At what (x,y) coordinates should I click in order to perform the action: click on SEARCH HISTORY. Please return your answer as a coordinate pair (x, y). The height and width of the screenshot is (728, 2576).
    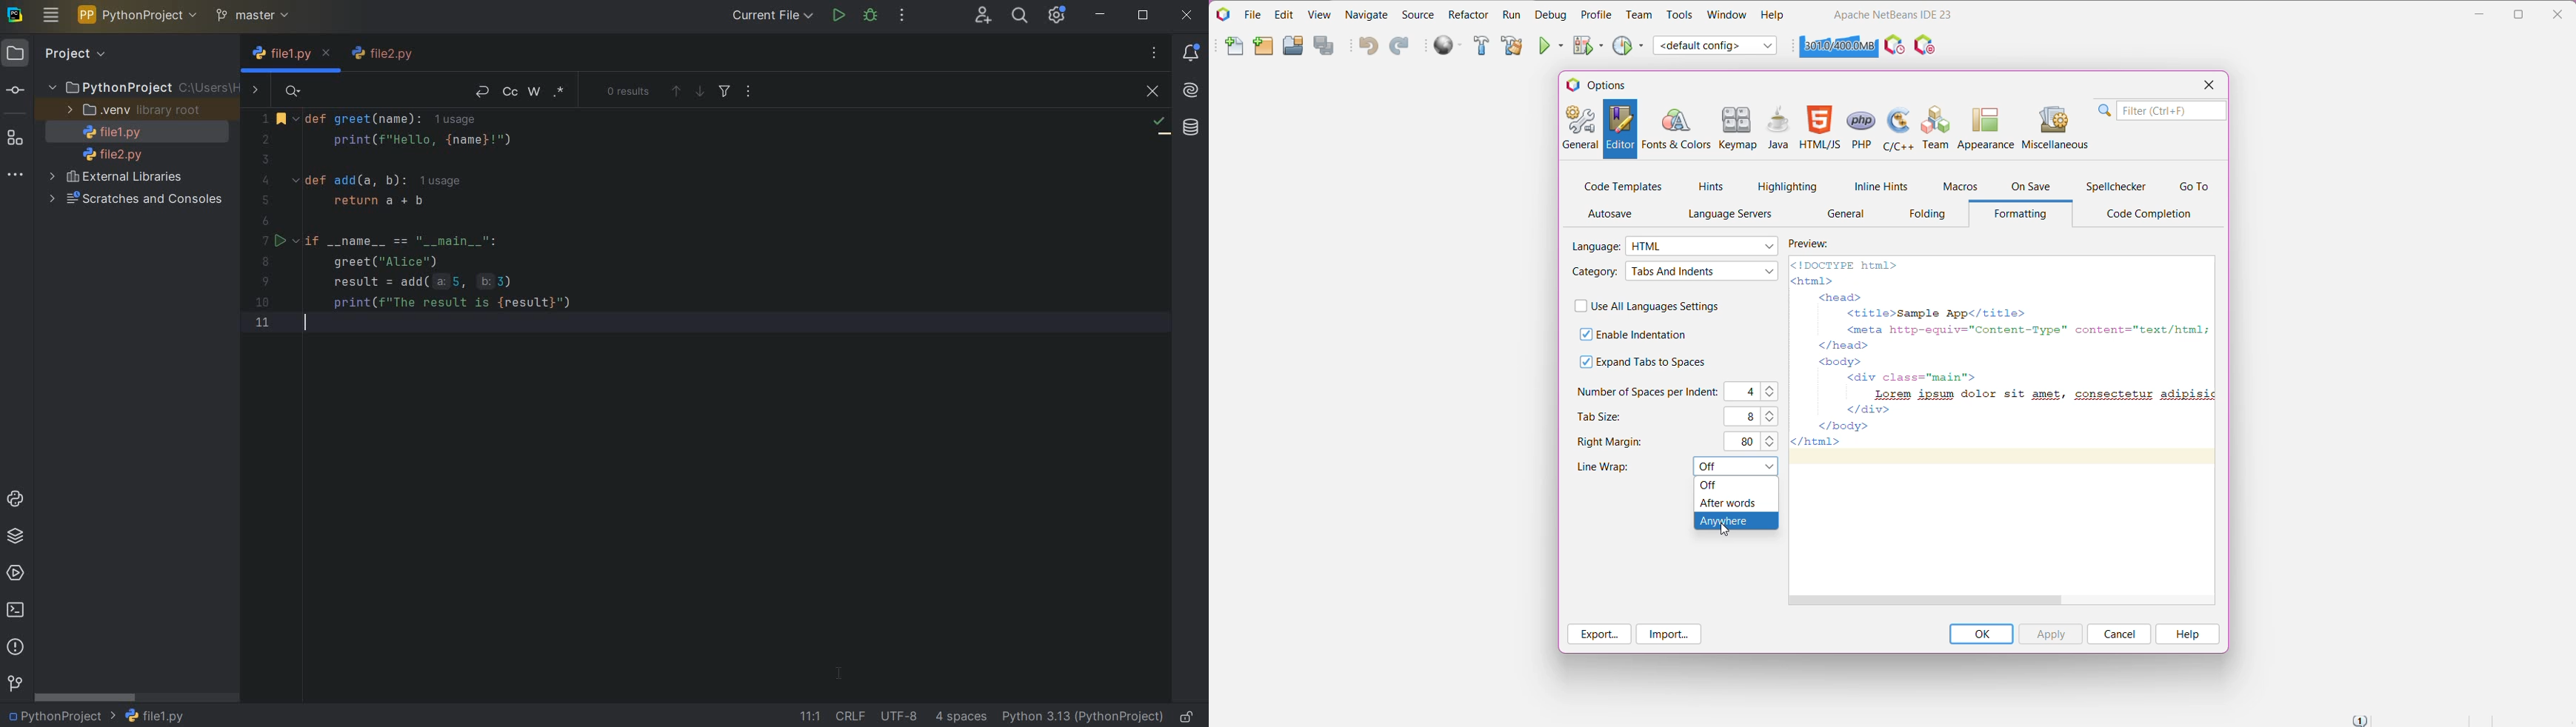
    Looking at the image, I should click on (294, 92).